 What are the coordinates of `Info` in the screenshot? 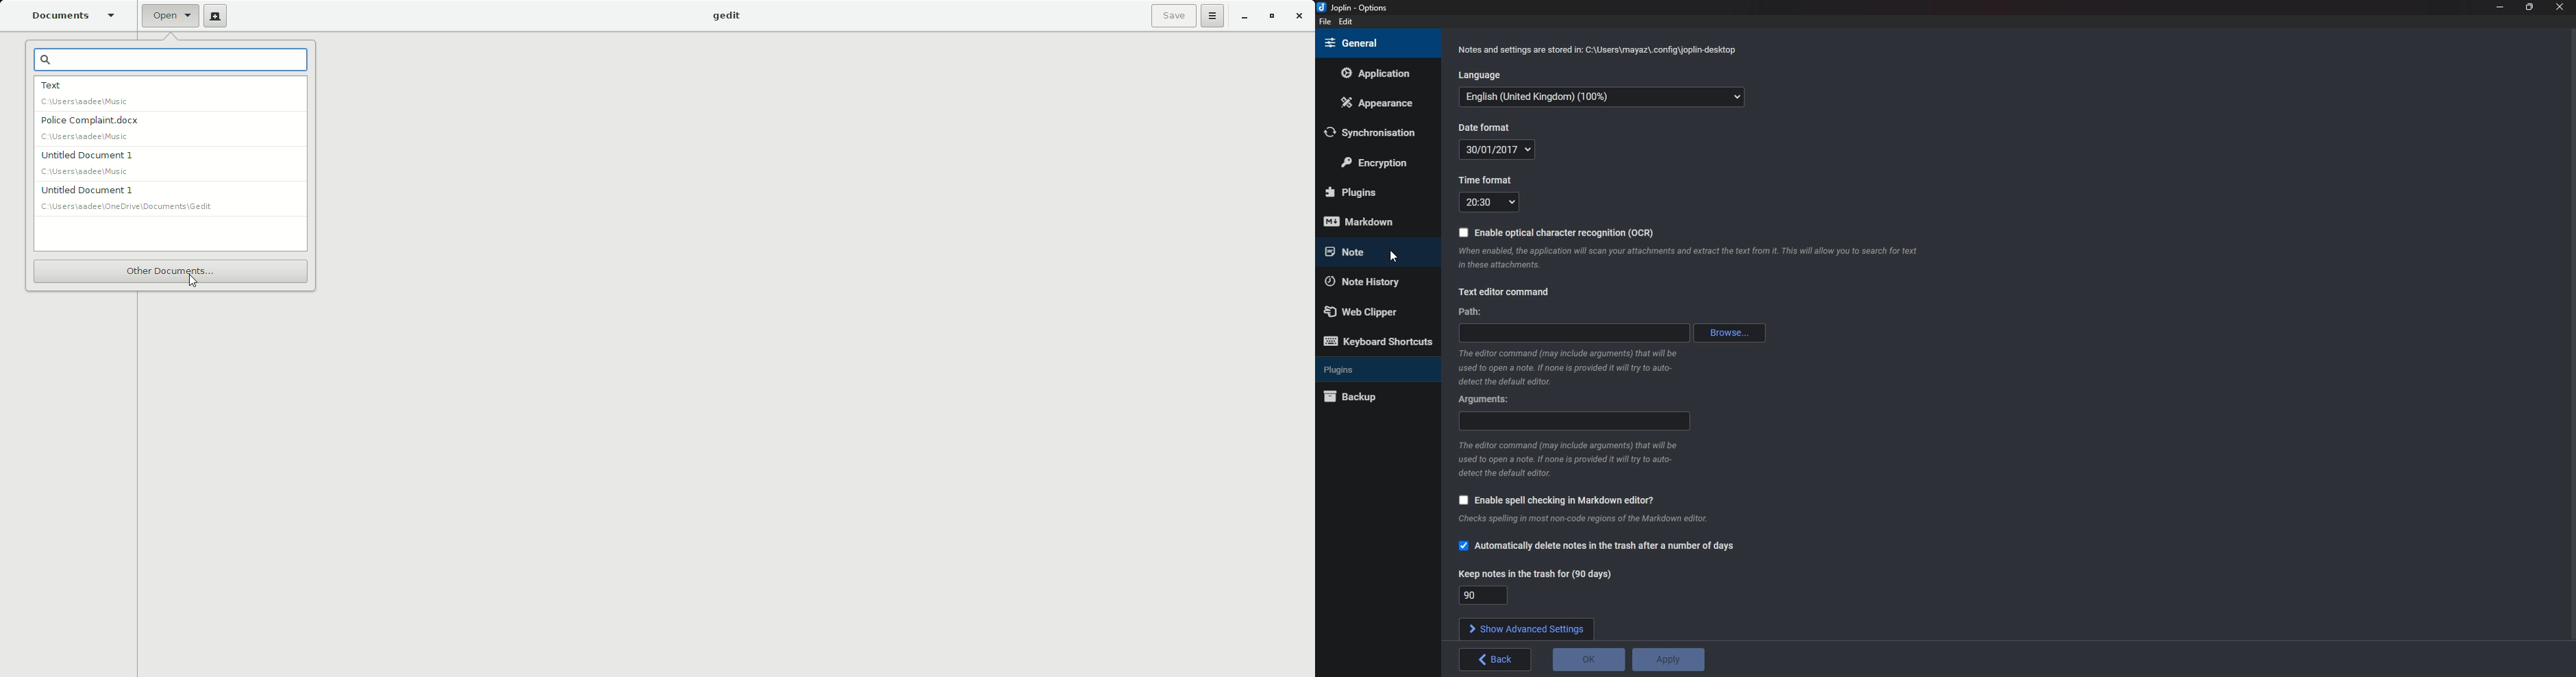 It's located at (1567, 368).